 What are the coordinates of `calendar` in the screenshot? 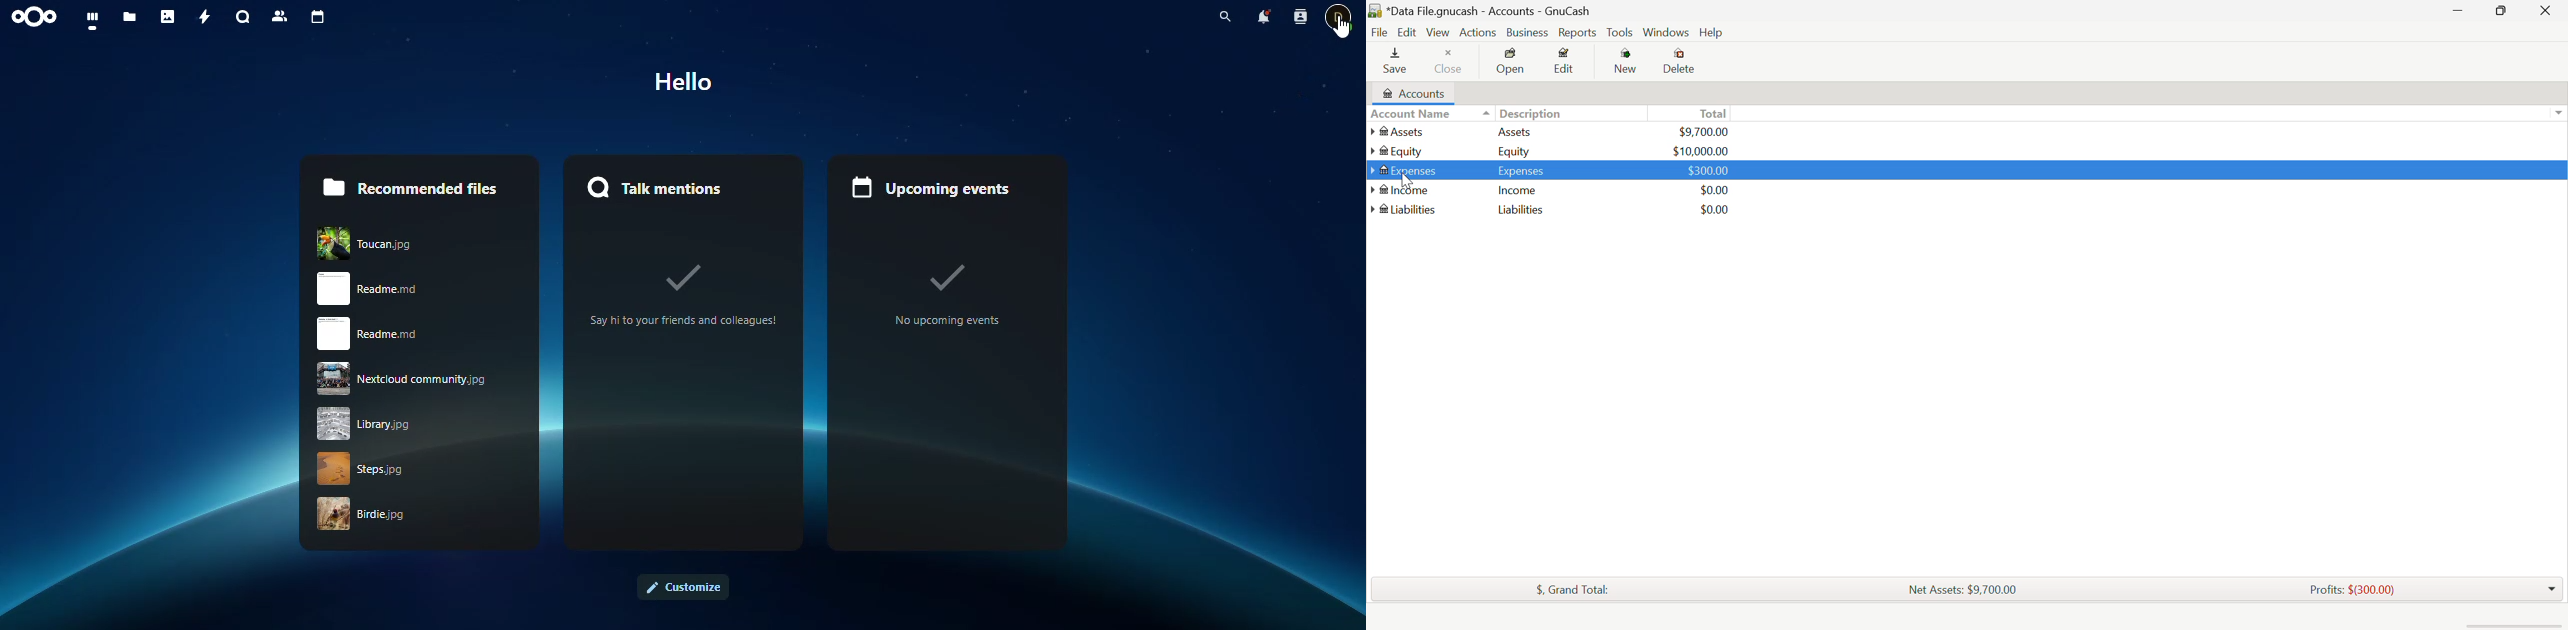 It's located at (319, 18).